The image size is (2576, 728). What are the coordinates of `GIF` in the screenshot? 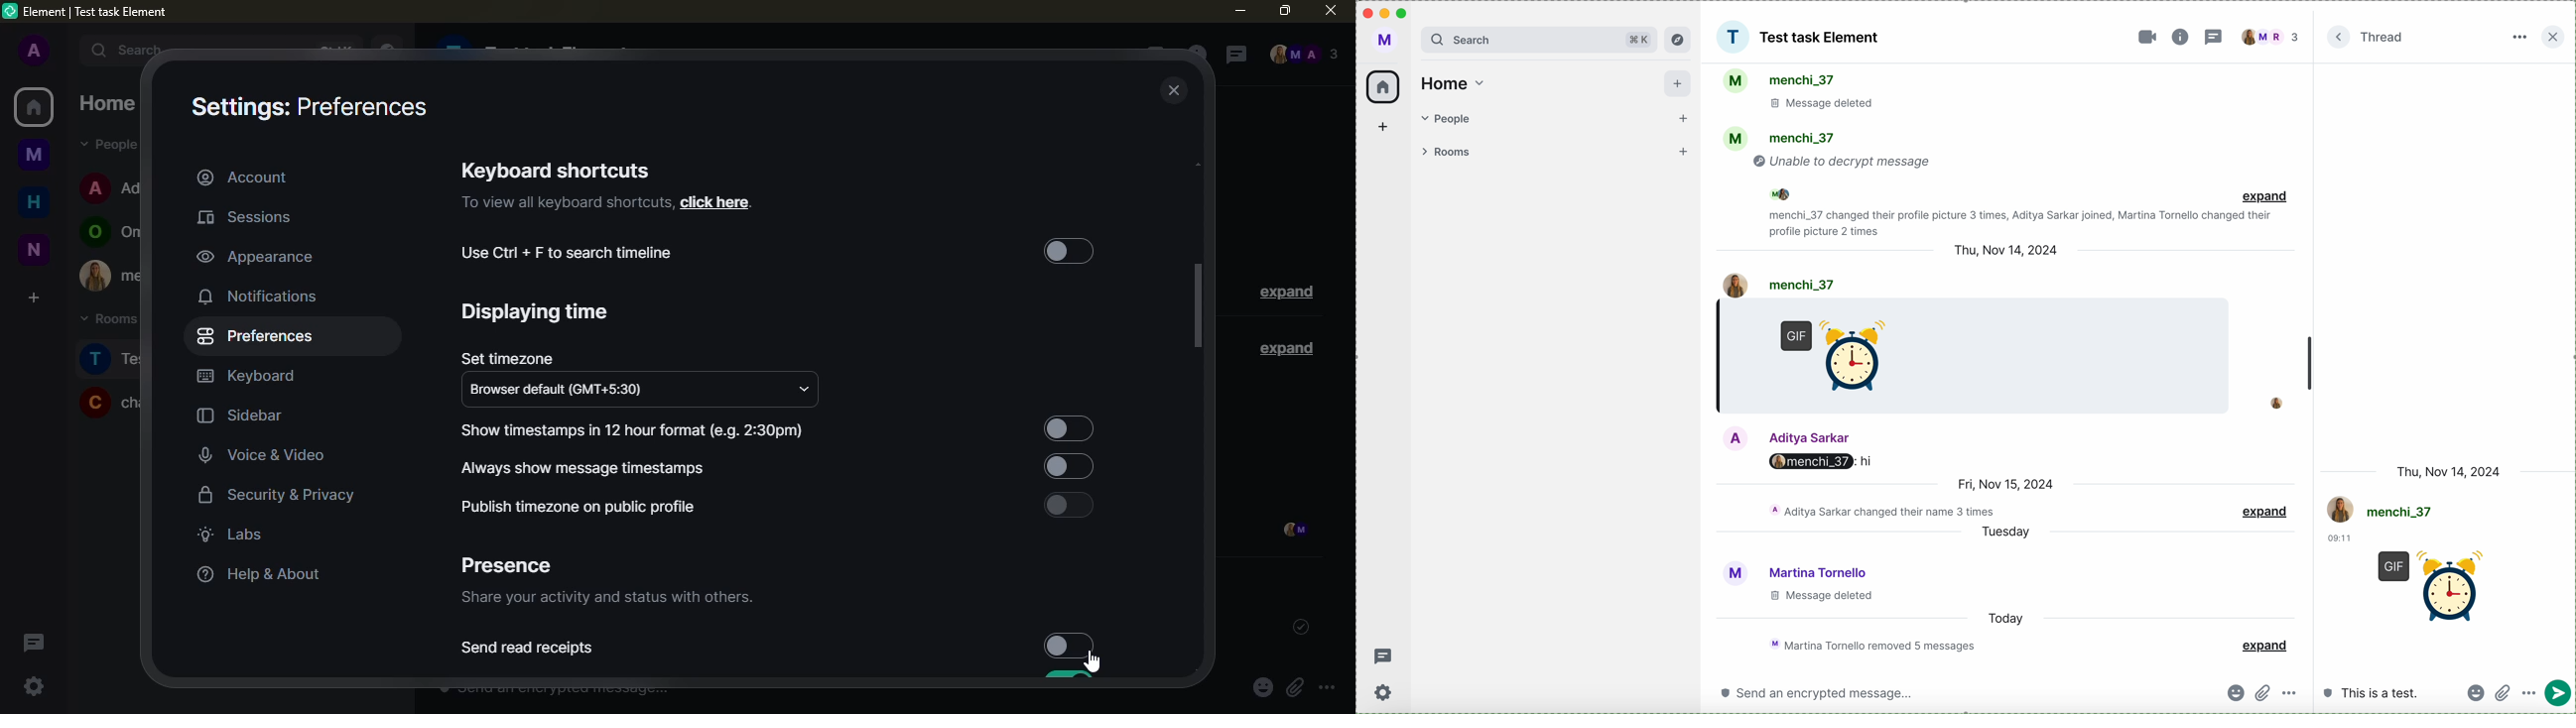 It's located at (2432, 585).